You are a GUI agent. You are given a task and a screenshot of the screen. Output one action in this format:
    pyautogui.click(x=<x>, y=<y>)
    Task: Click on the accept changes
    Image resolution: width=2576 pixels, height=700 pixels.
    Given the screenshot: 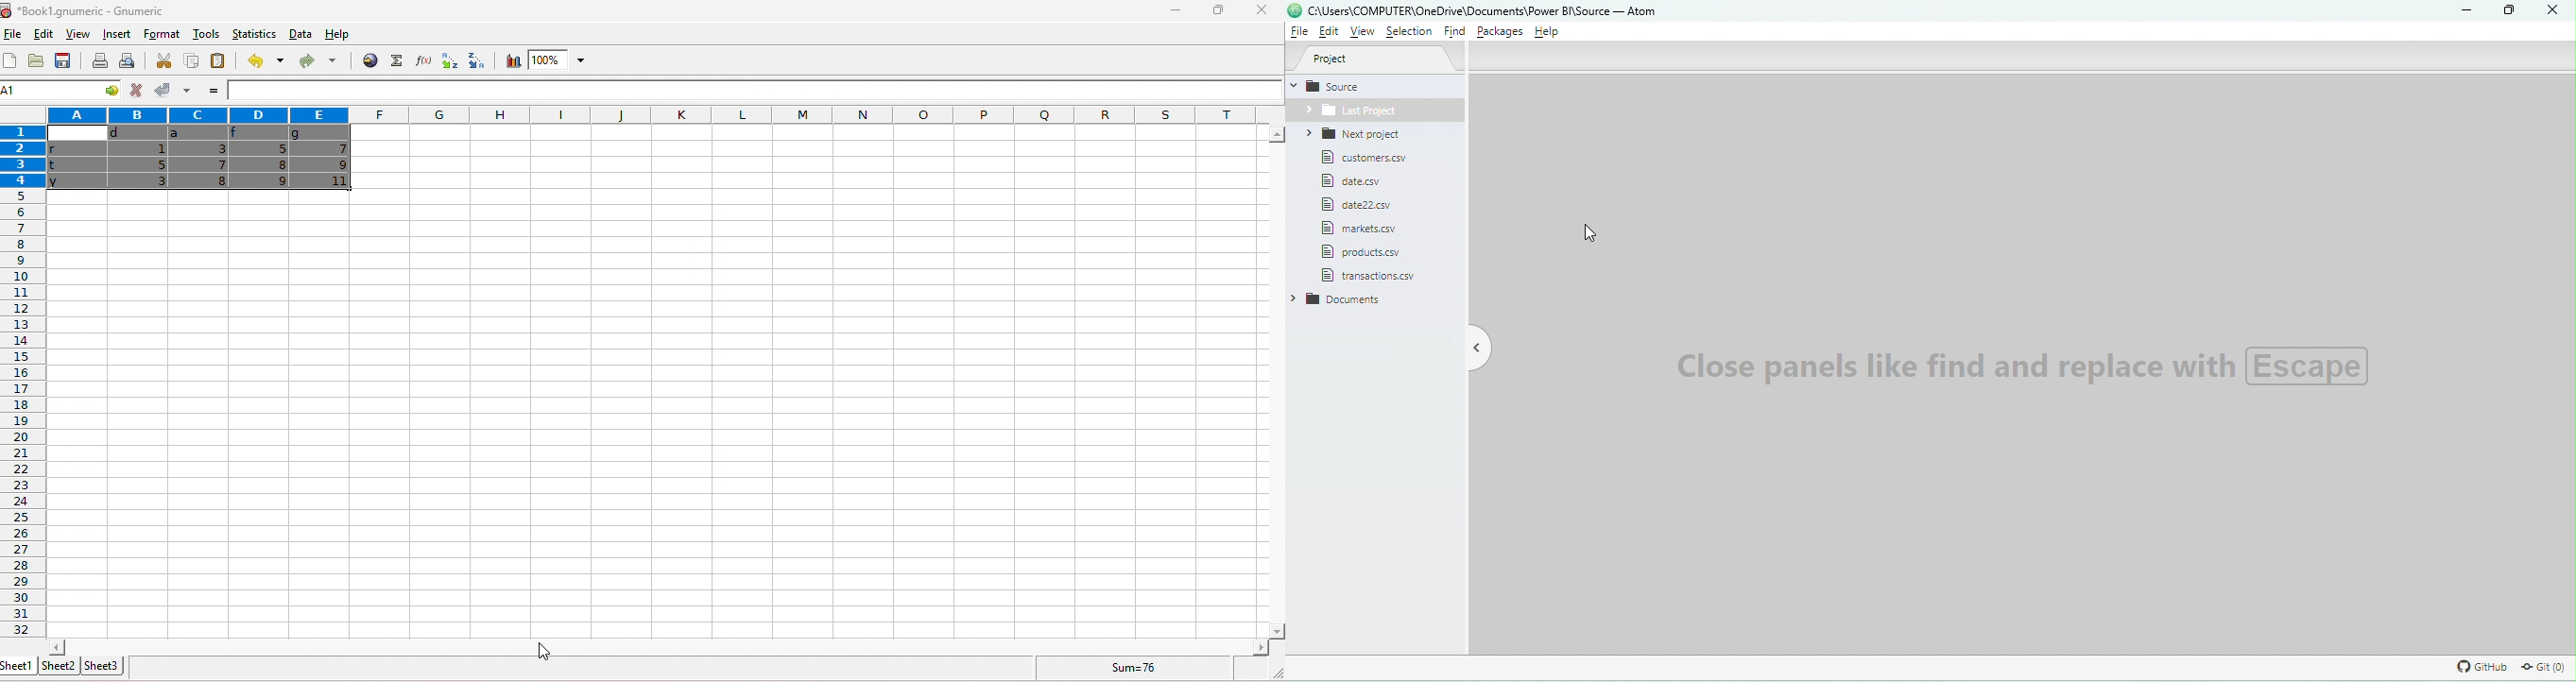 What is the action you would take?
    pyautogui.click(x=159, y=89)
    